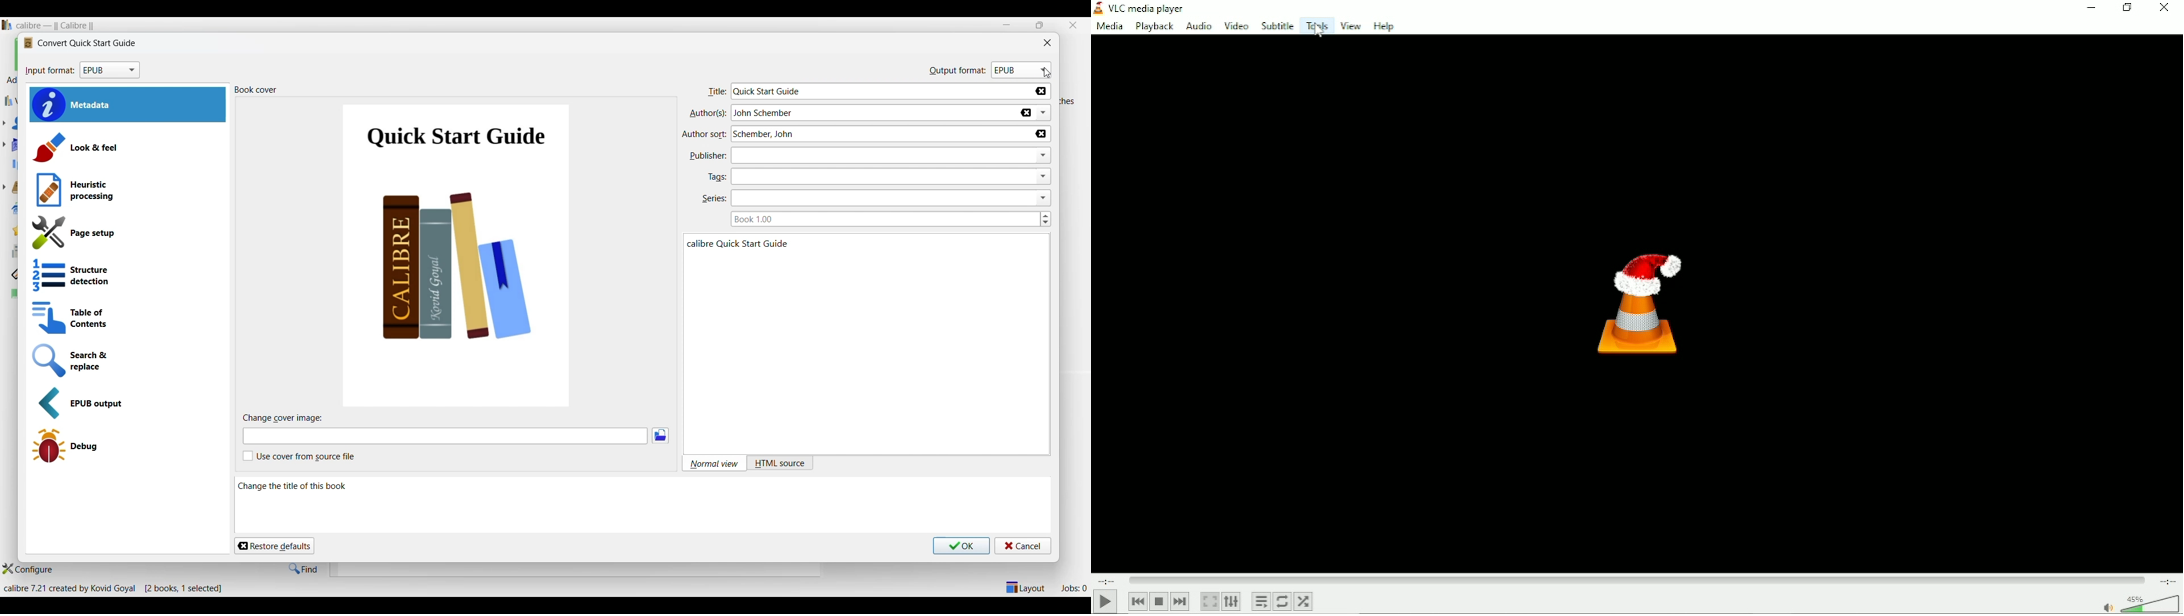 This screenshot has height=616, width=2184. What do you see at coordinates (127, 446) in the screenshot?
I see `Debug` at bounding box center [127, 446].